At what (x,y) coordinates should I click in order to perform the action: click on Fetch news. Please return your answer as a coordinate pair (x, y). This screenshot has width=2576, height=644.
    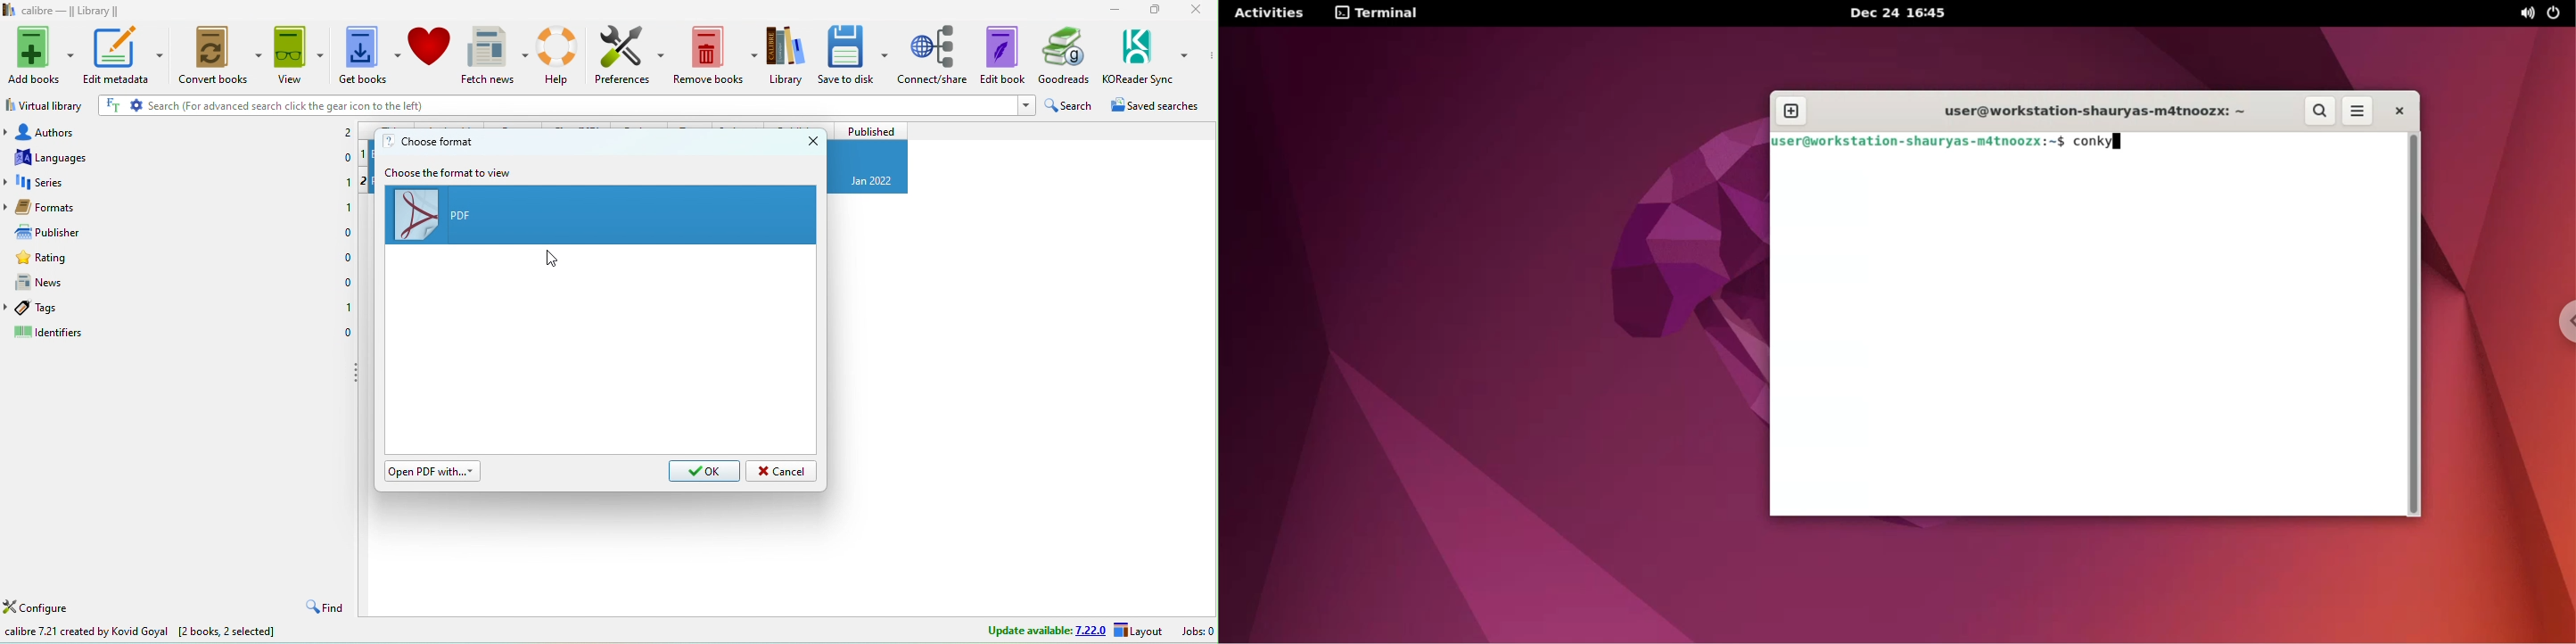
    Looking at the image, I should click on (495, 55).